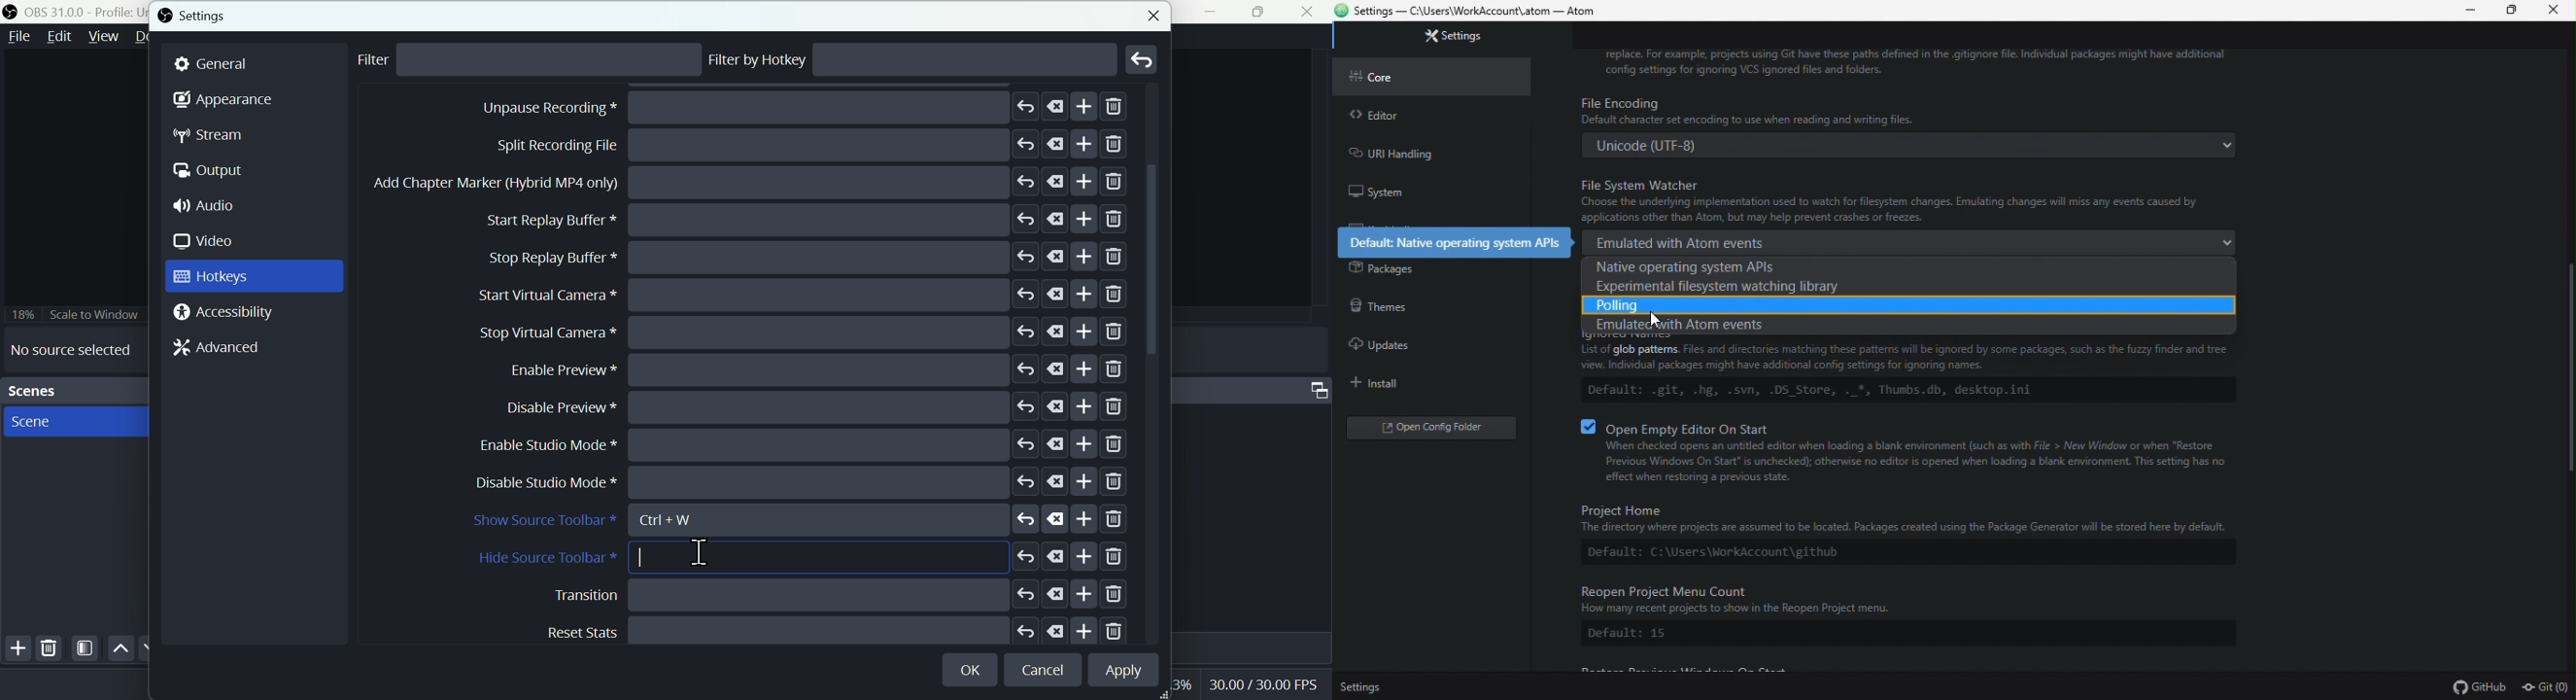  What do you see at coordinates (210, 207) in the screenshot?
I see `Audio` at bounding box center [210, 207].